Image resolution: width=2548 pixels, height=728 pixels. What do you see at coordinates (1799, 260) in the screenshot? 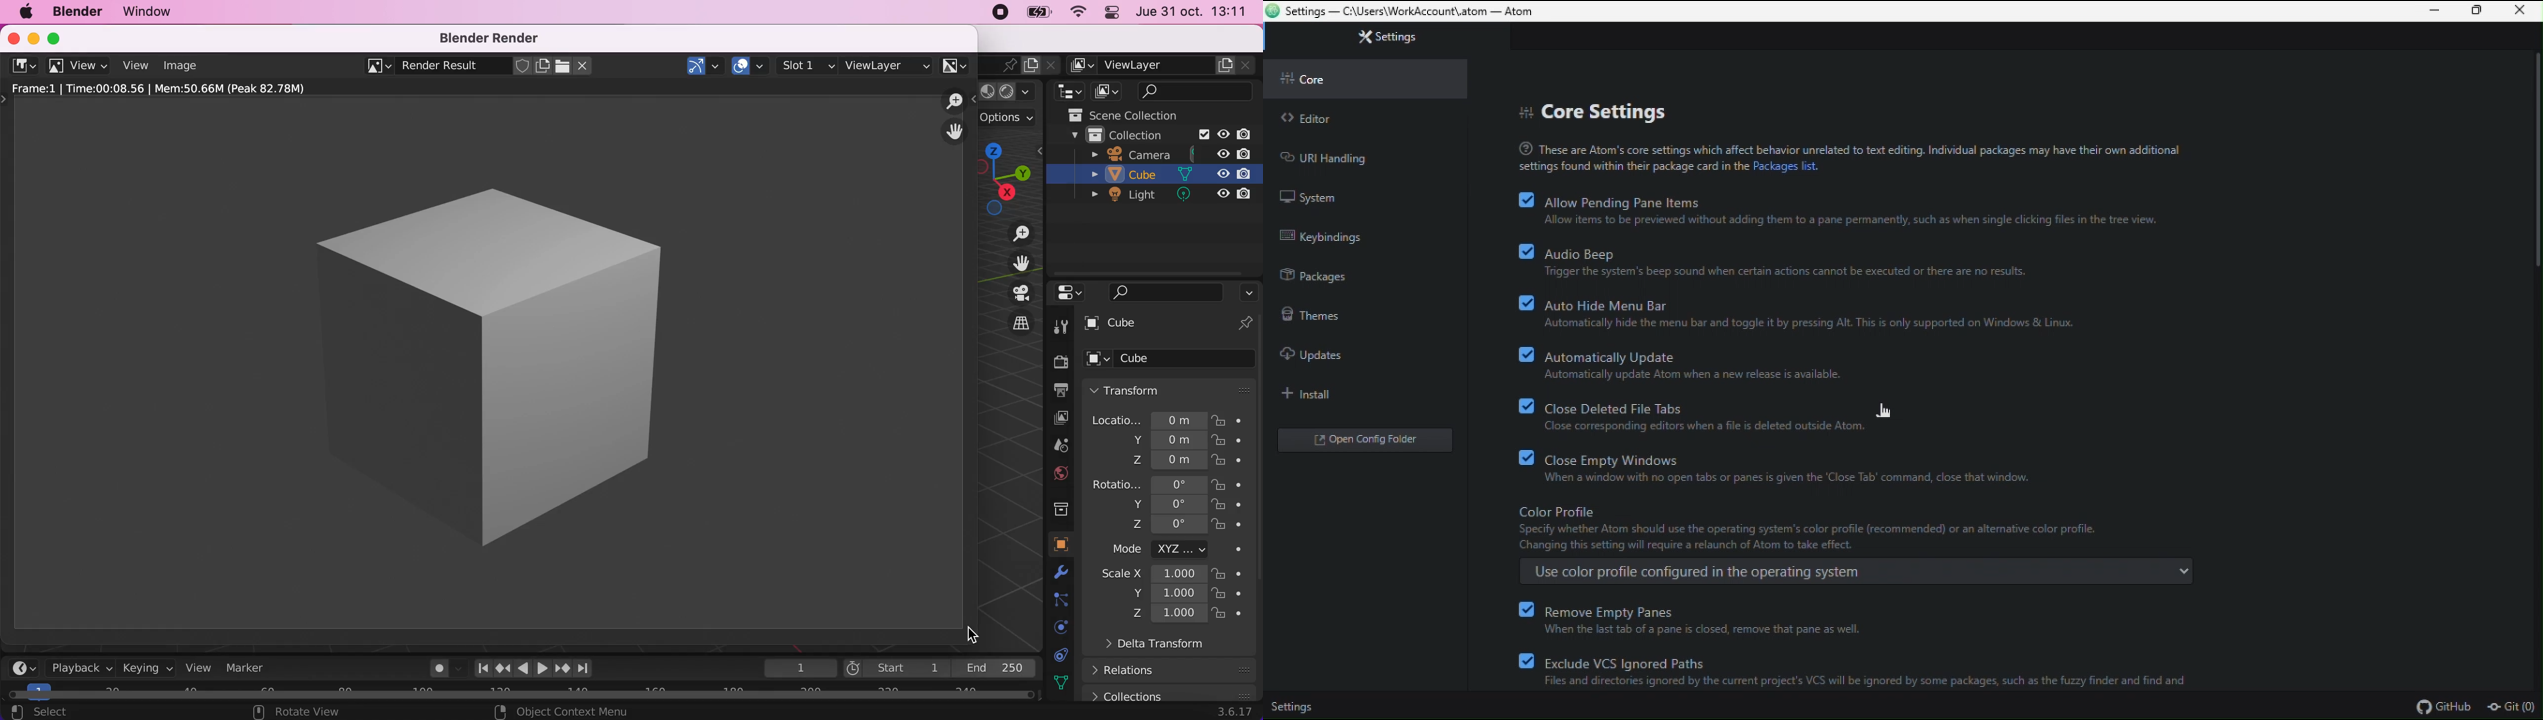
I see `Audio beep` at bounding box center [1799, 260].